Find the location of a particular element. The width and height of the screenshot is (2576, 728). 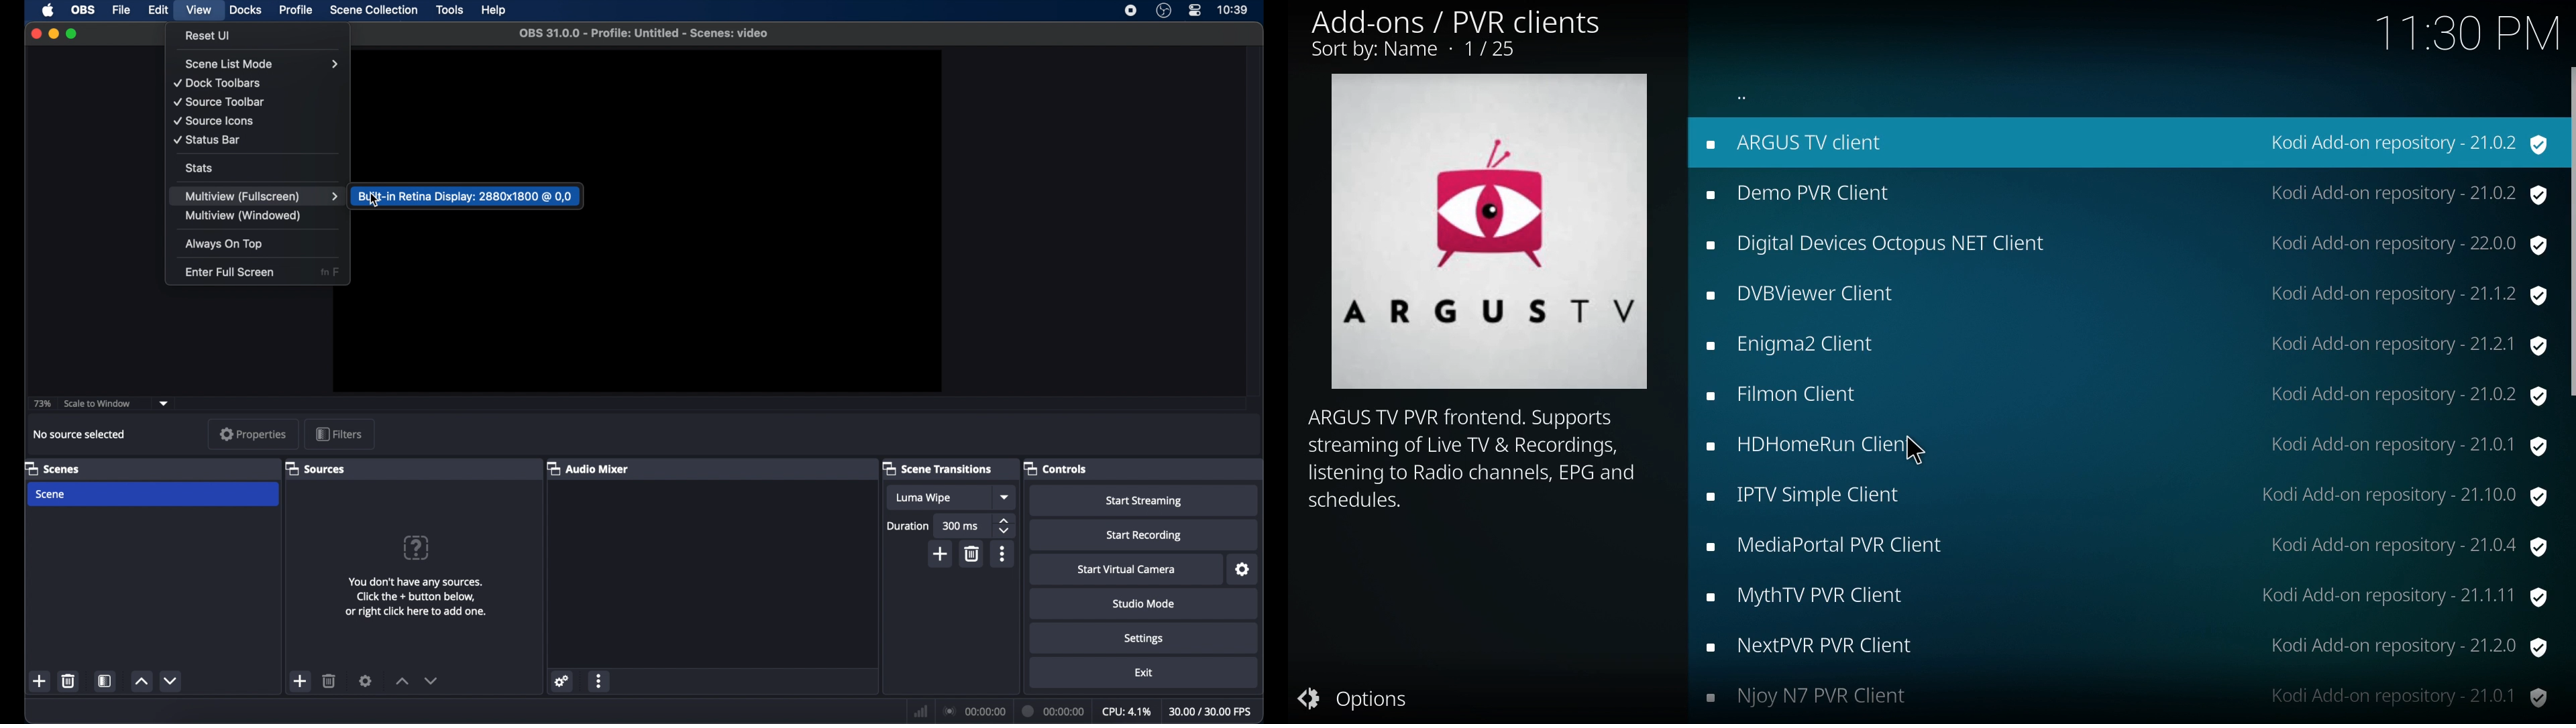

cursor is located at coordinates (374, 201).